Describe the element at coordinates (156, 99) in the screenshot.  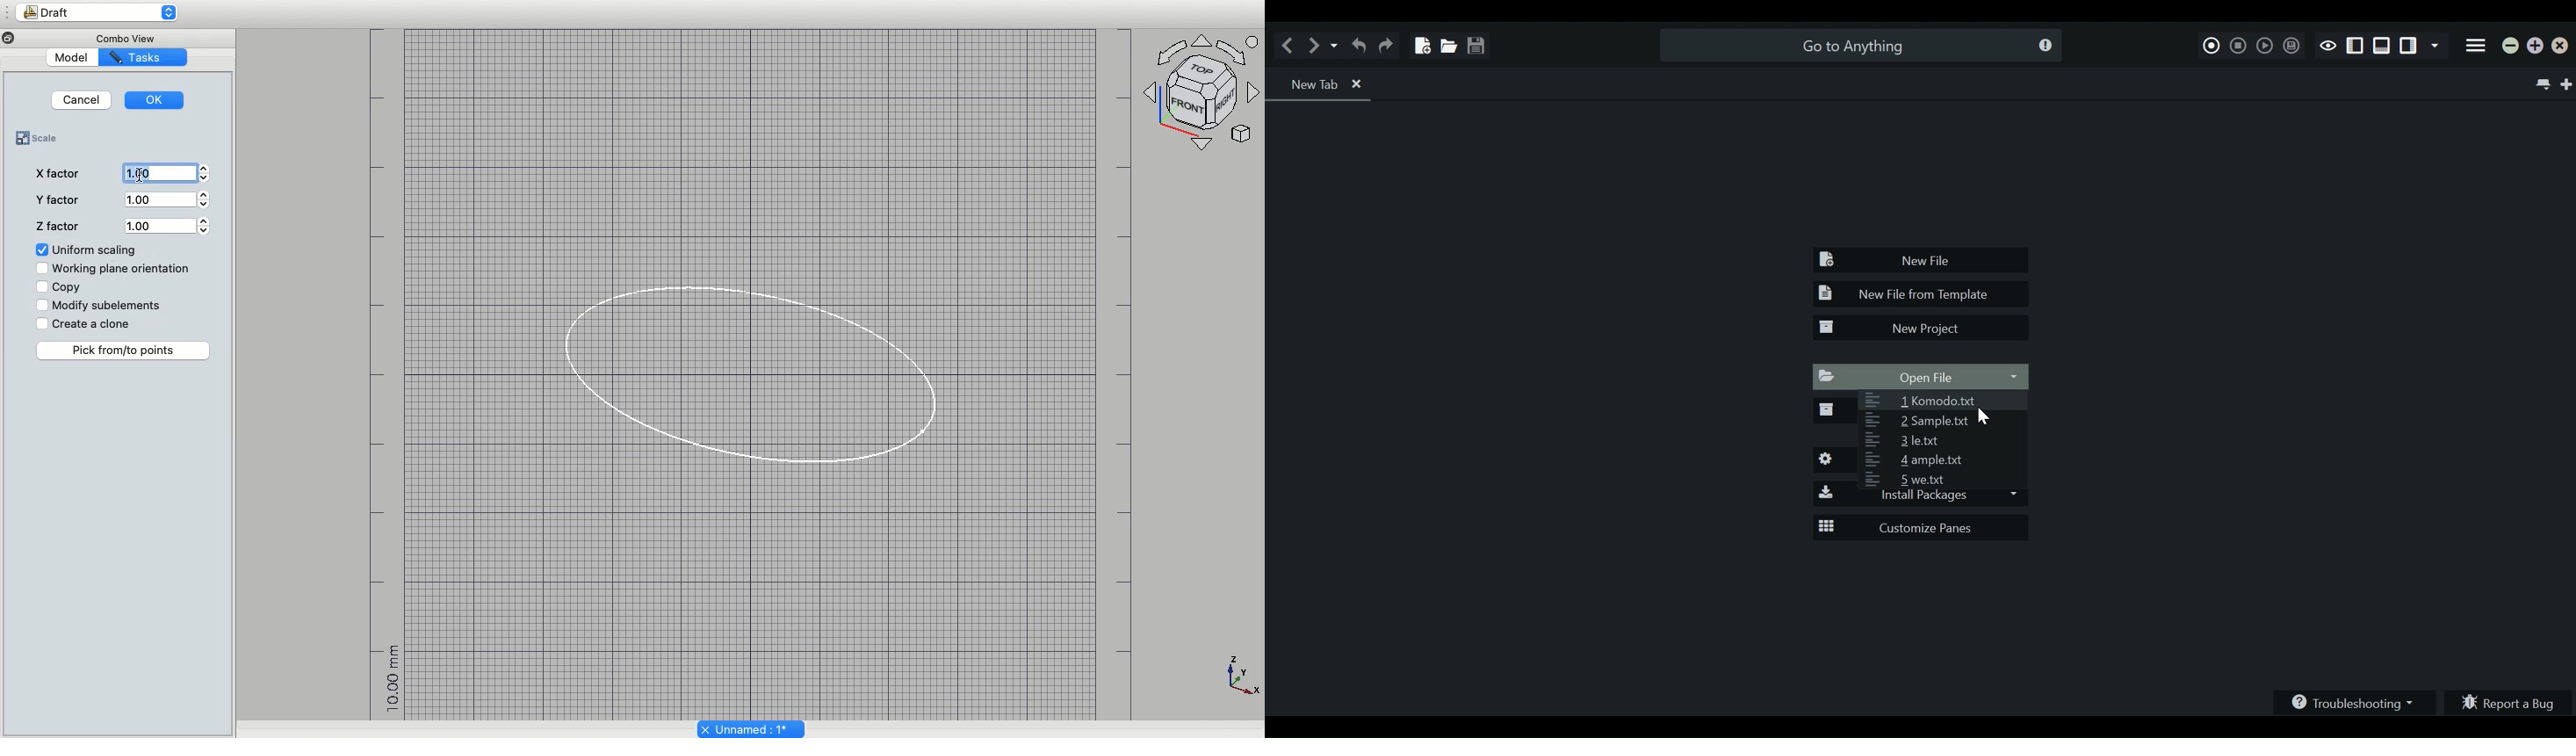
I see `OK` at that location.